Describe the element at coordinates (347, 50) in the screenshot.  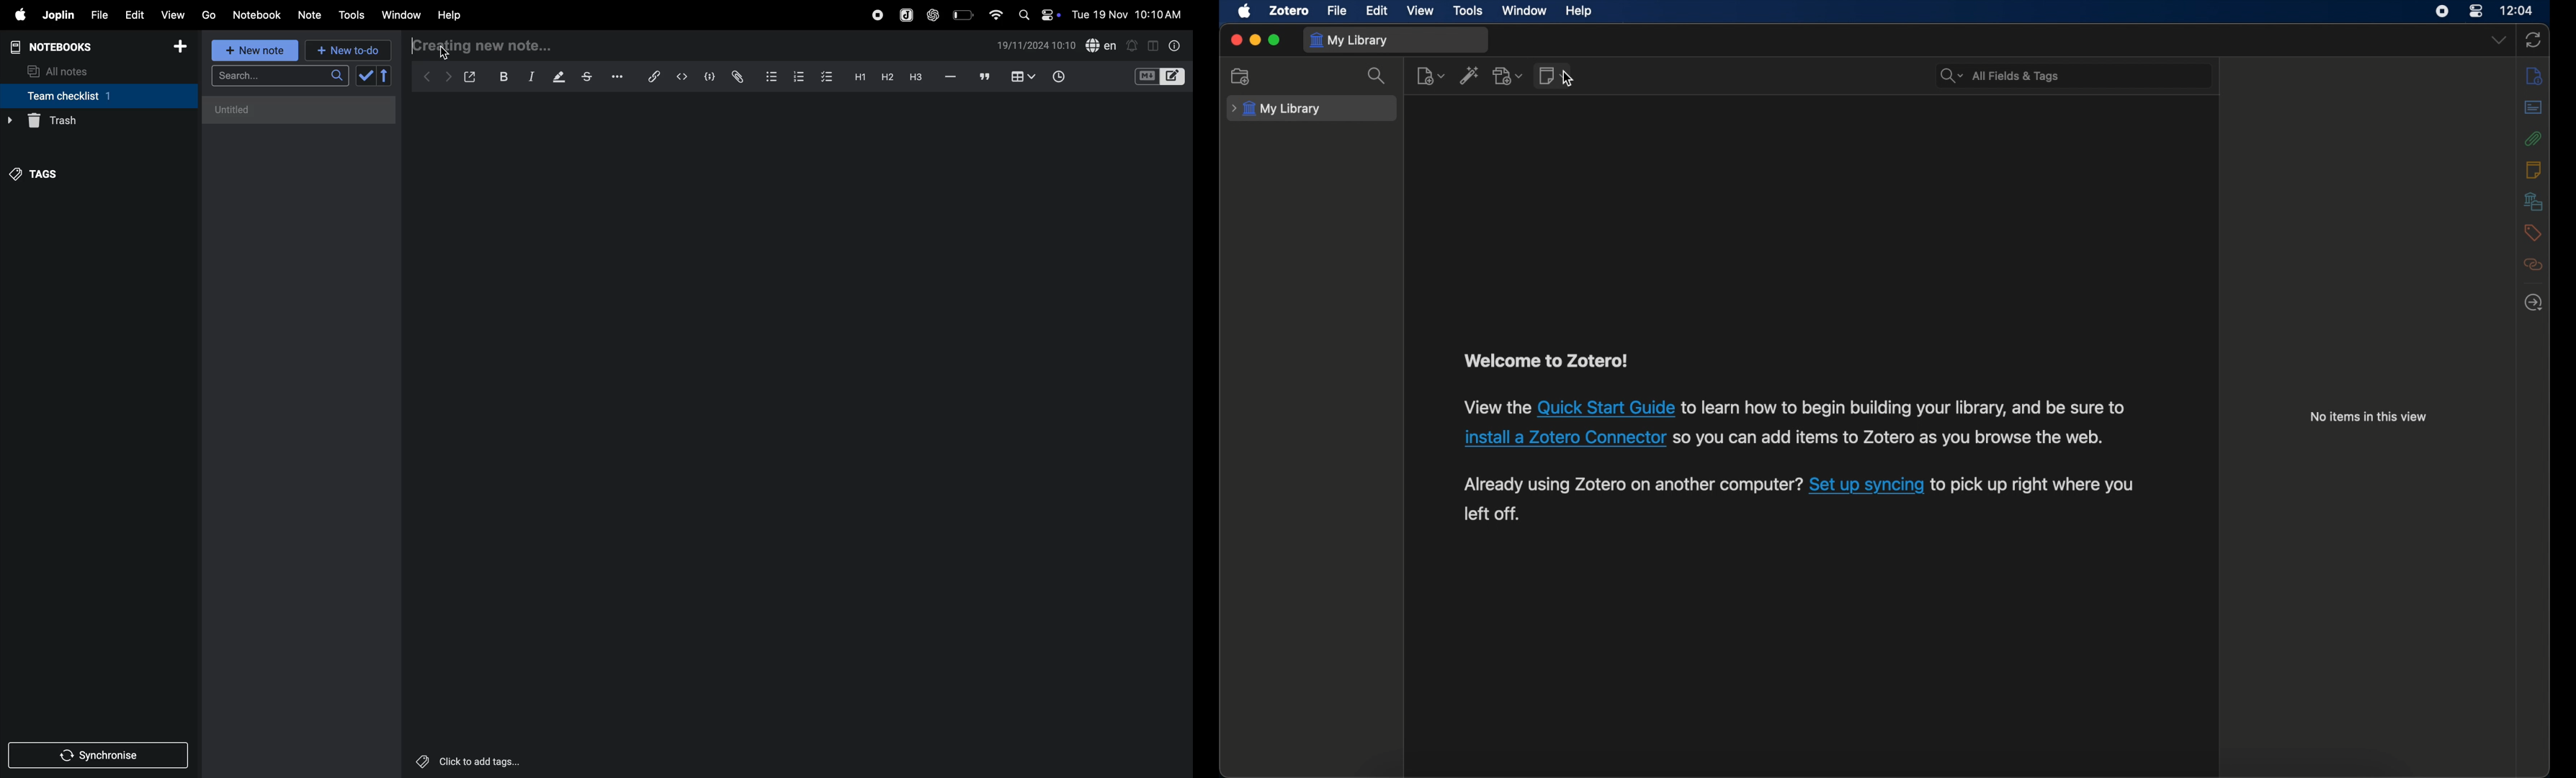
I see `new to d0` at that location.